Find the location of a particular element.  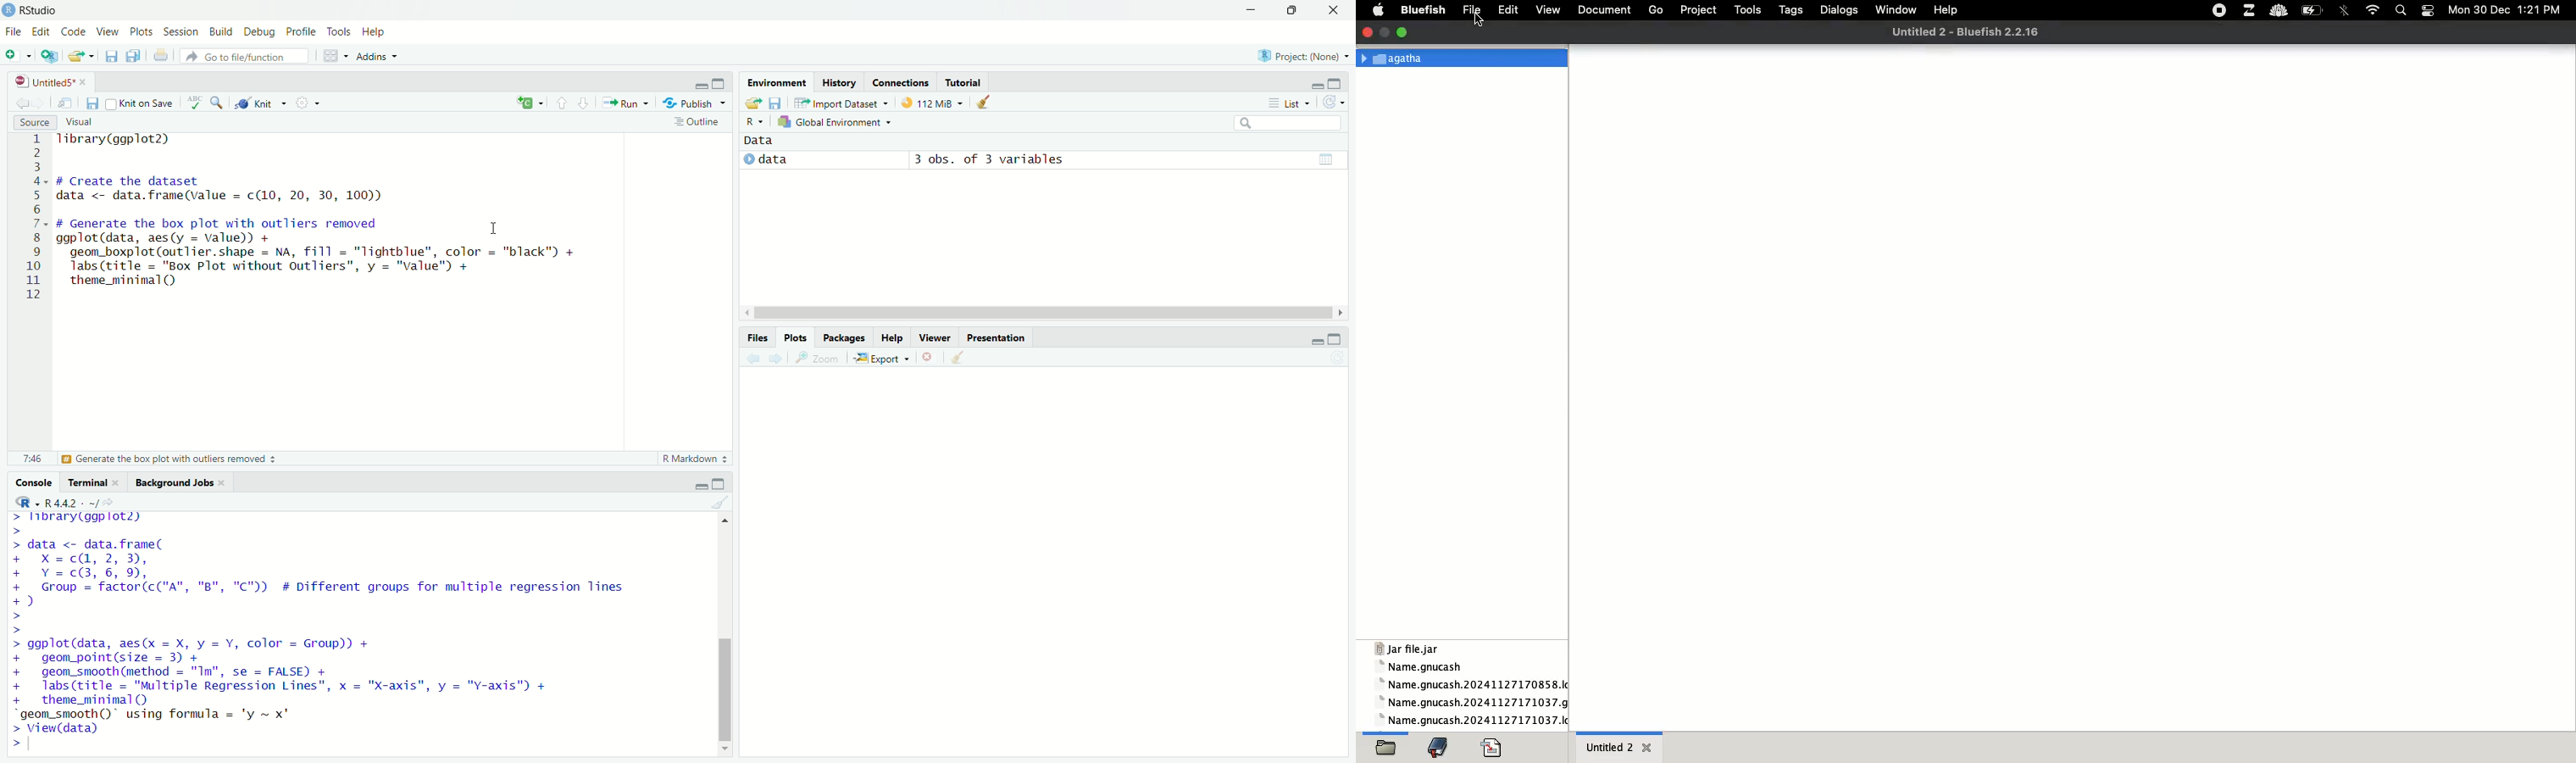

File is located at coordinates (12, 32).